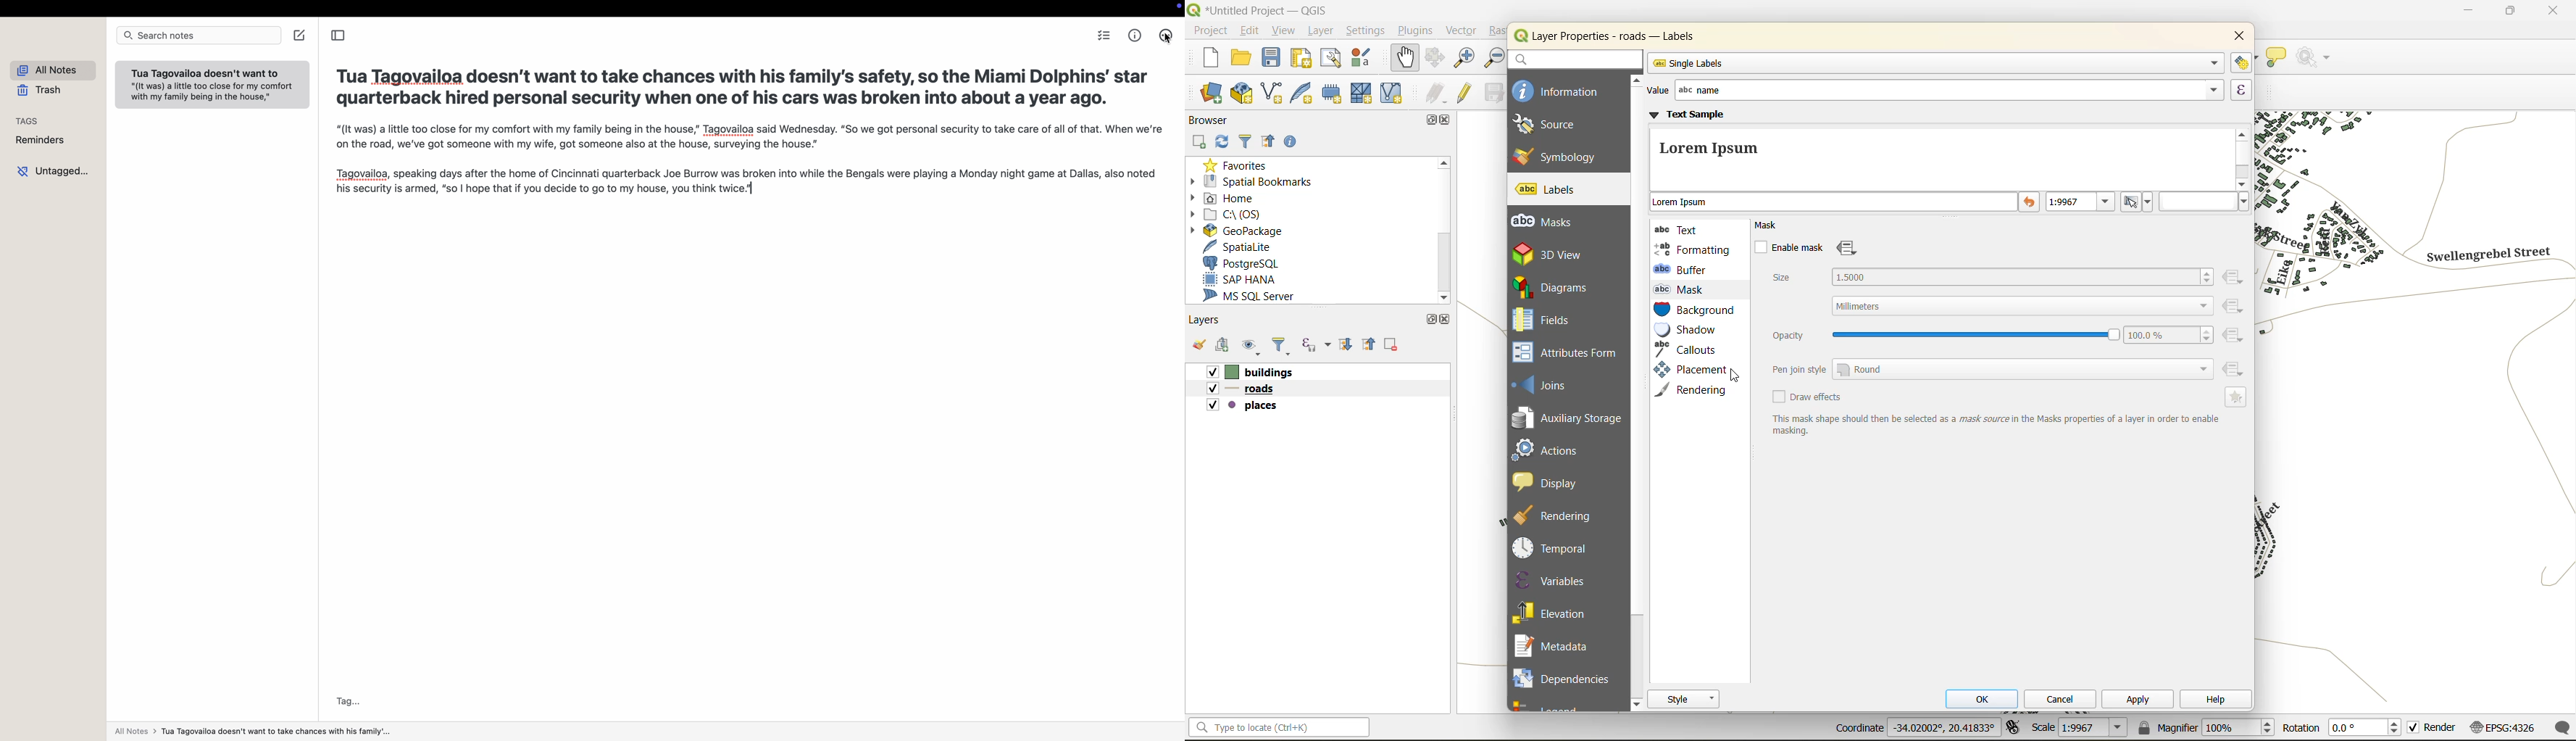  Describe the element at coordinates (1370, 347) in the screenshot. I see `collapse all` at that location.